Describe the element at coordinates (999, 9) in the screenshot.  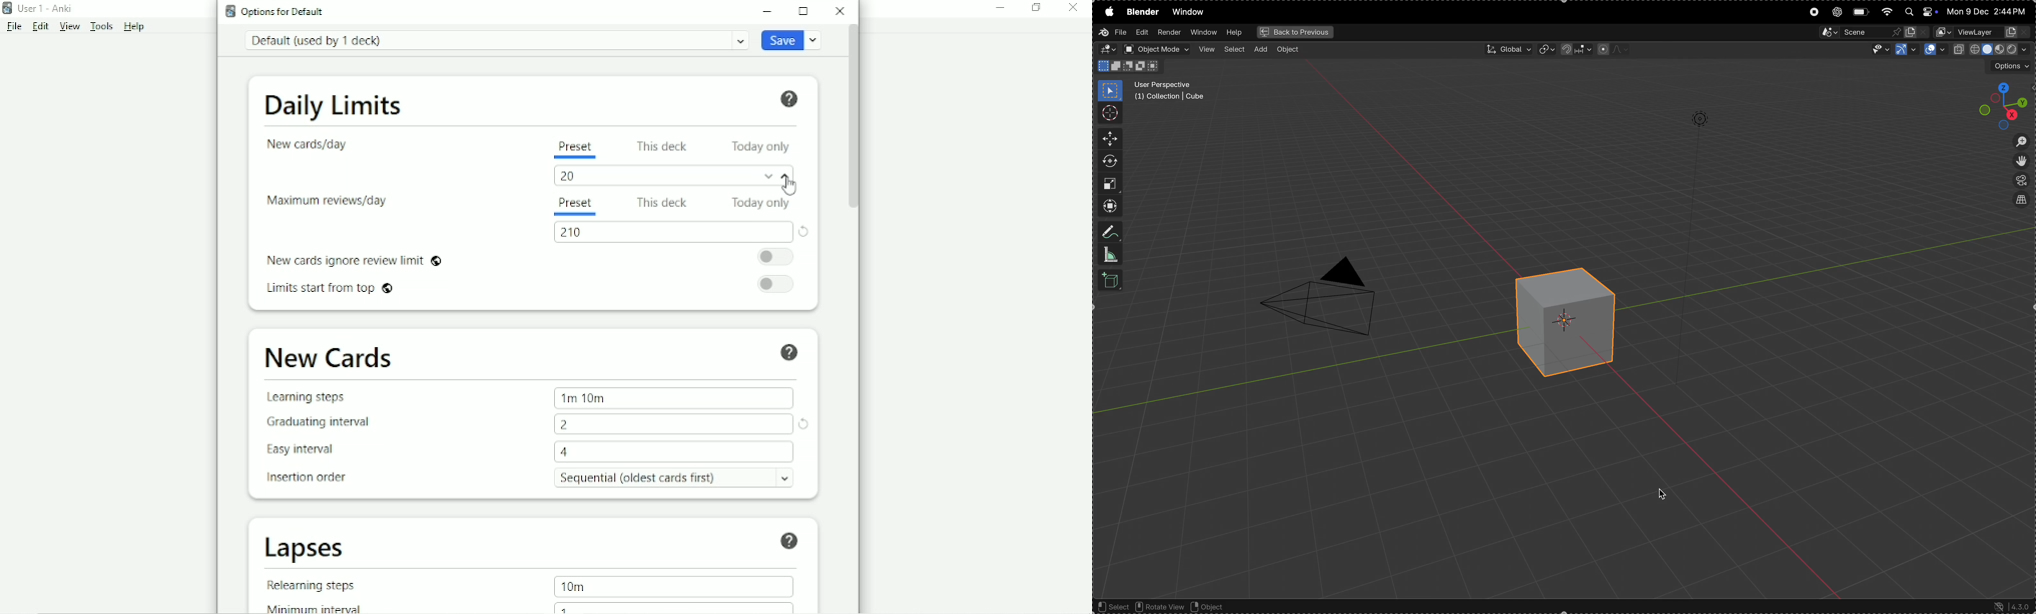
I see `Minimize` at that location.